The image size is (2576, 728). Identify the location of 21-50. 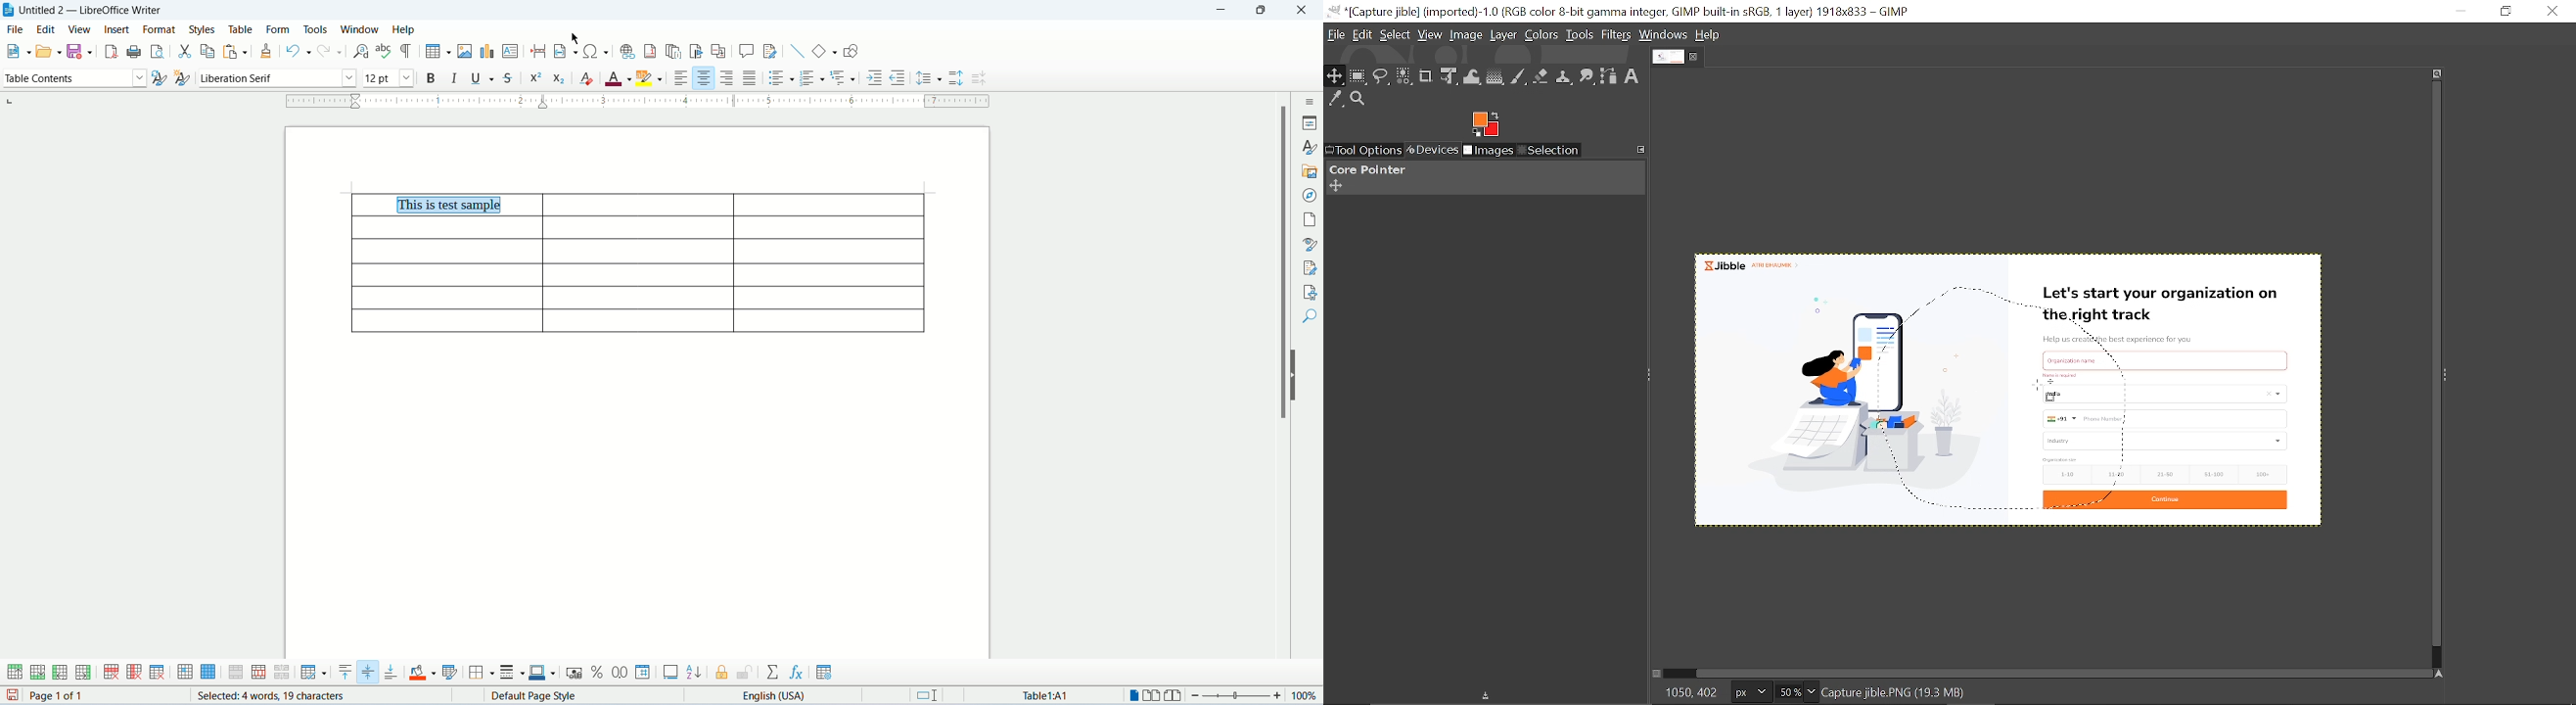
(2167, 474).